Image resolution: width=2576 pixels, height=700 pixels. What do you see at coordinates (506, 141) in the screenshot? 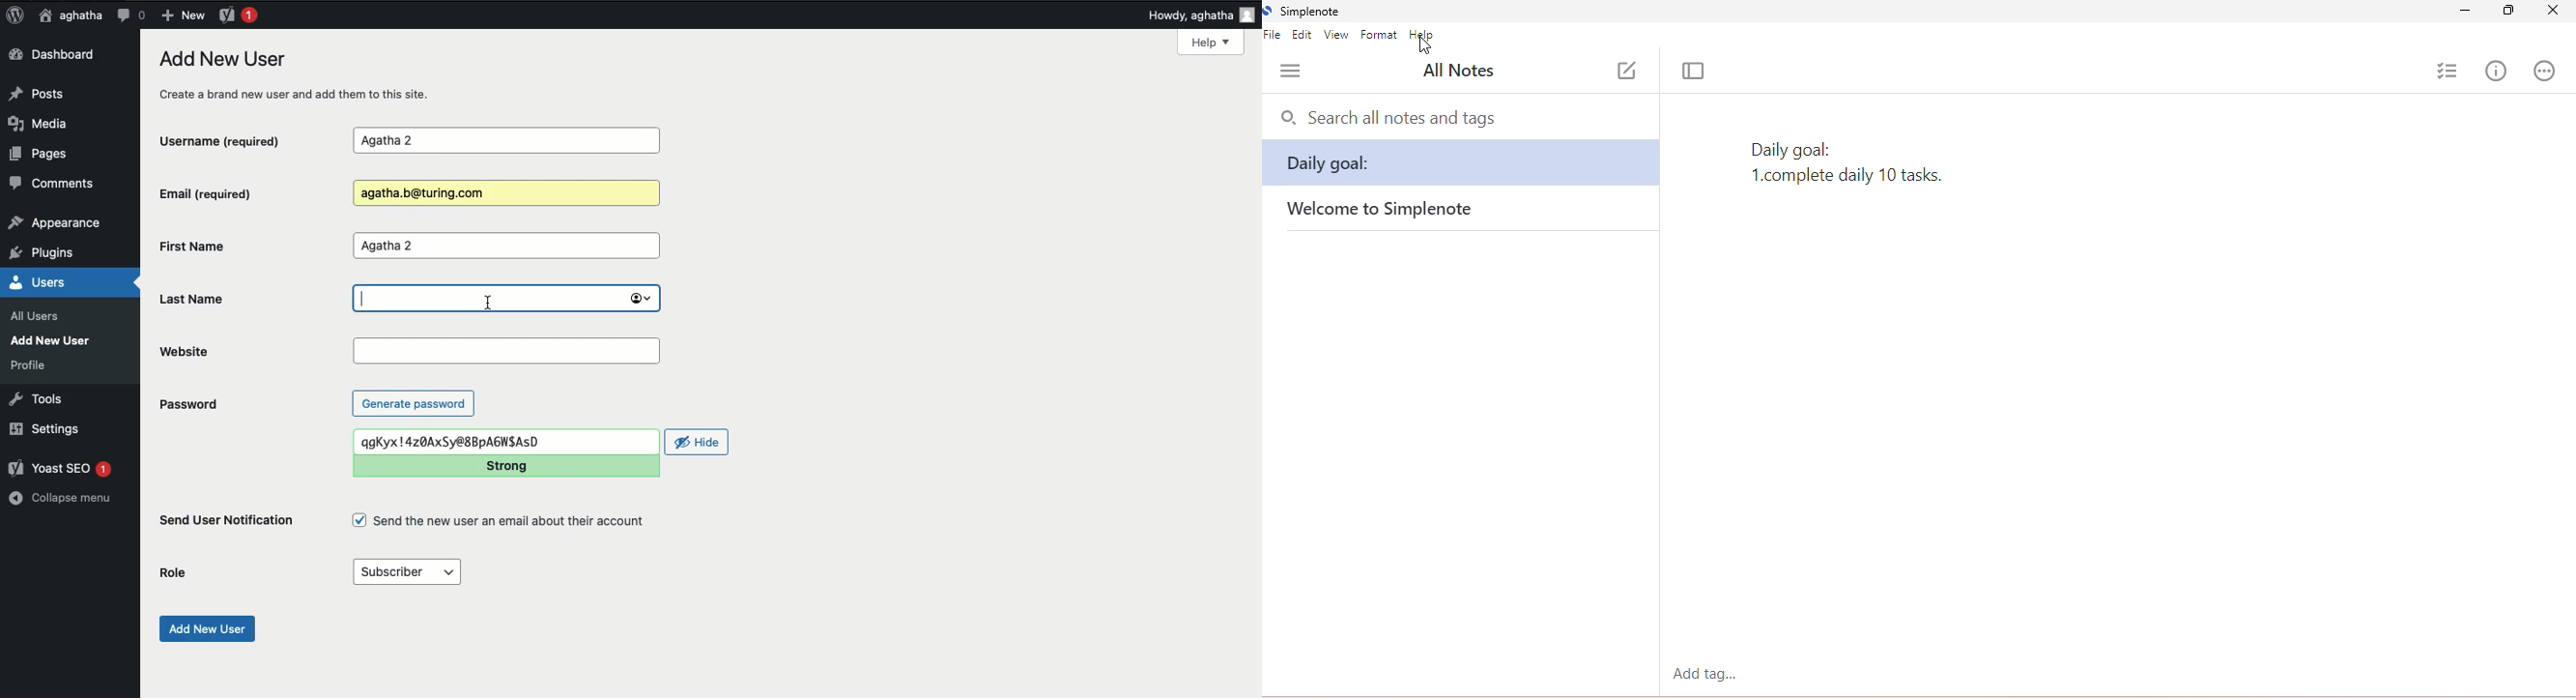
I see `Agatha 2` at bounding box center [506, 141].